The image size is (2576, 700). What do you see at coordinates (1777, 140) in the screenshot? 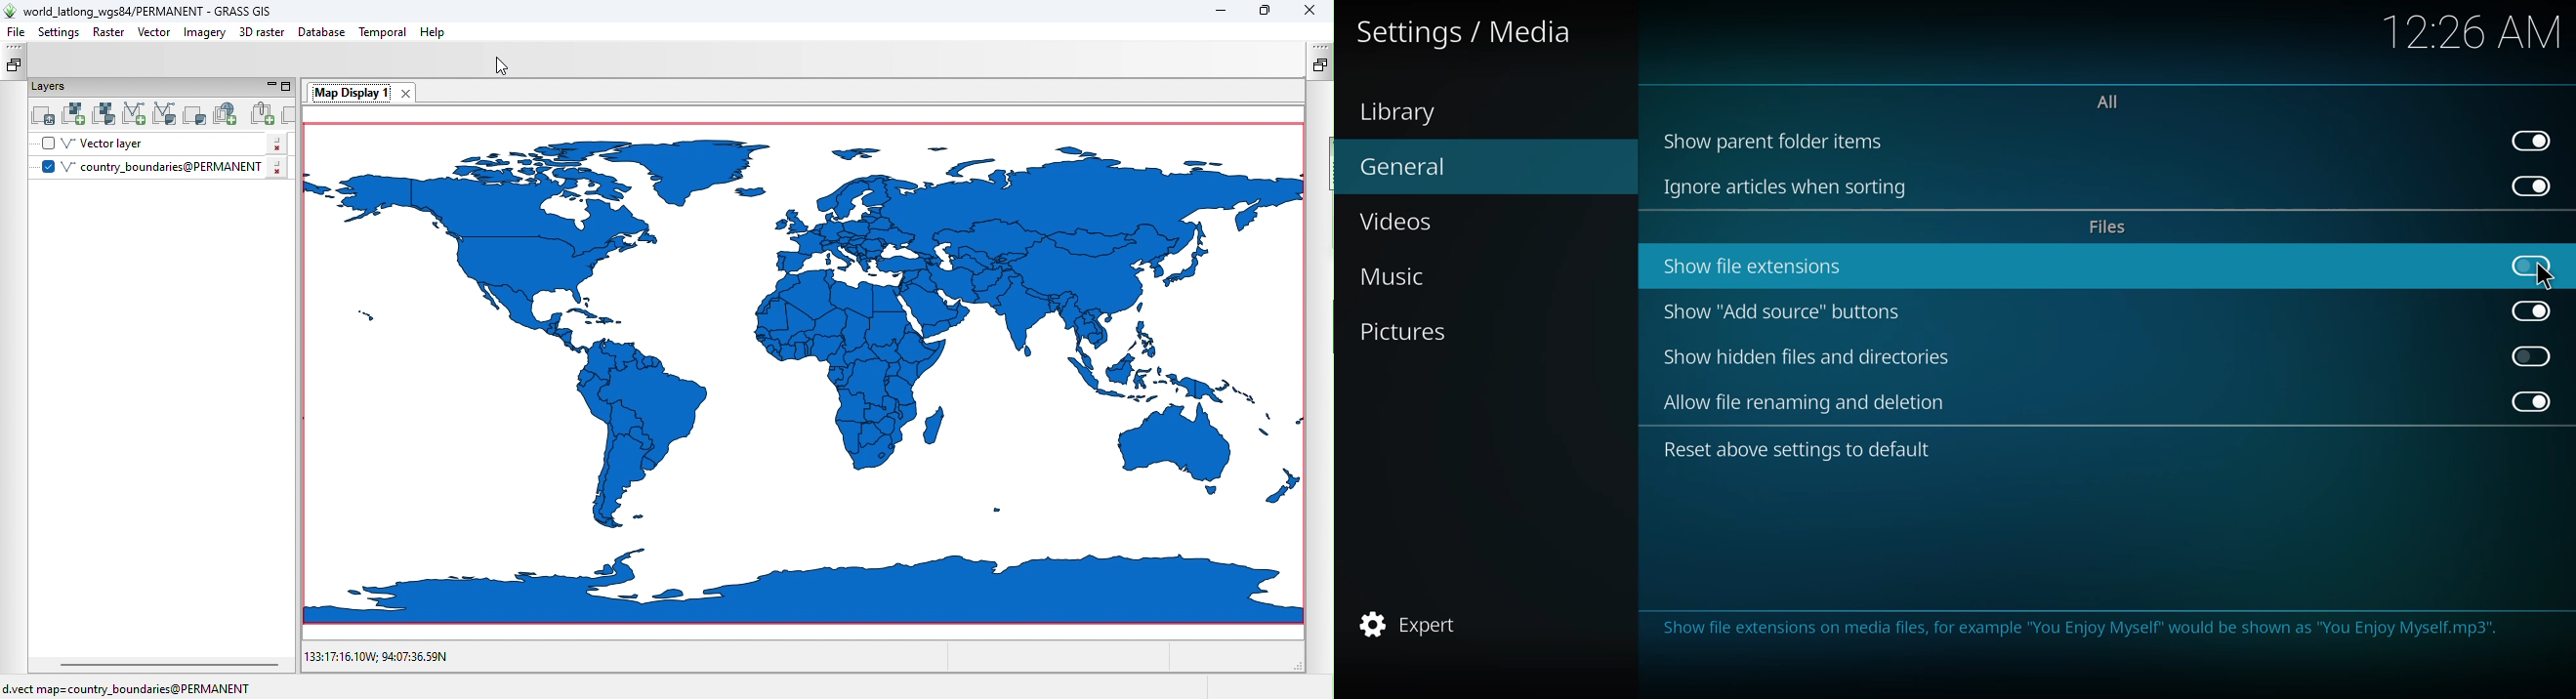
I see `show parent folder items` at bounding box center [1777, 140].